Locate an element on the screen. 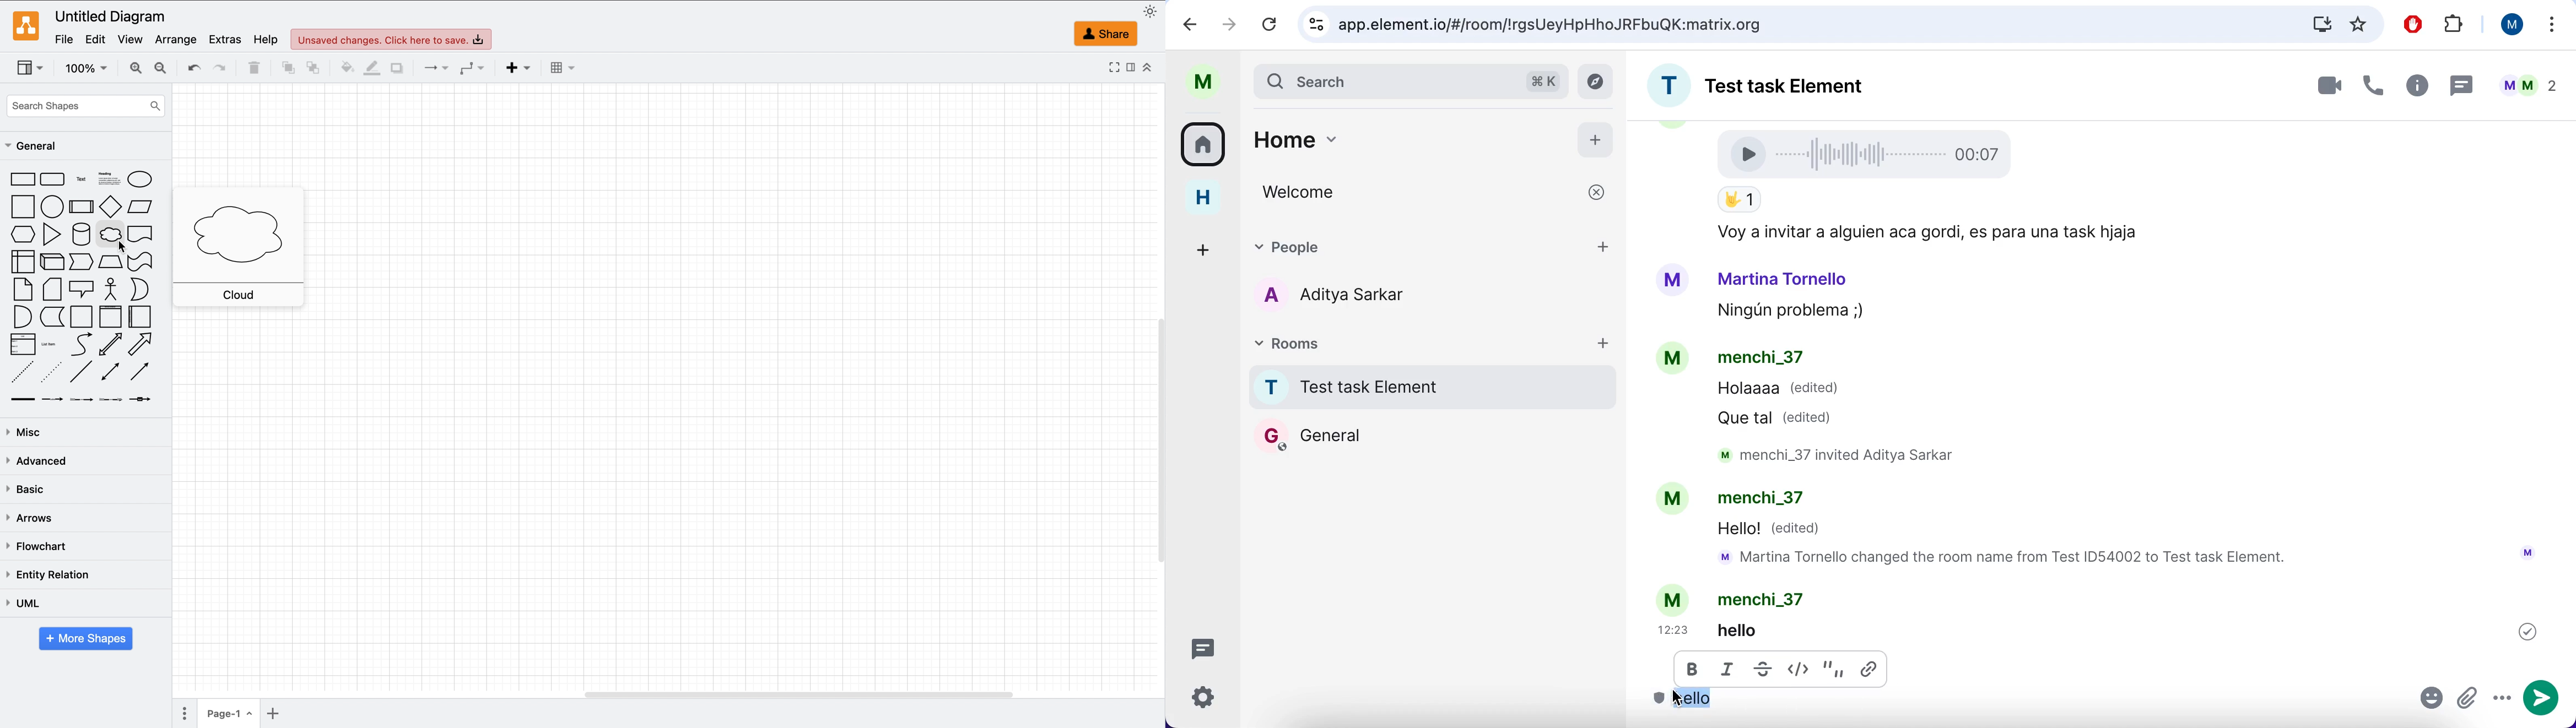 The image size is (2576, 728). view is located at coordinates (134, 40).